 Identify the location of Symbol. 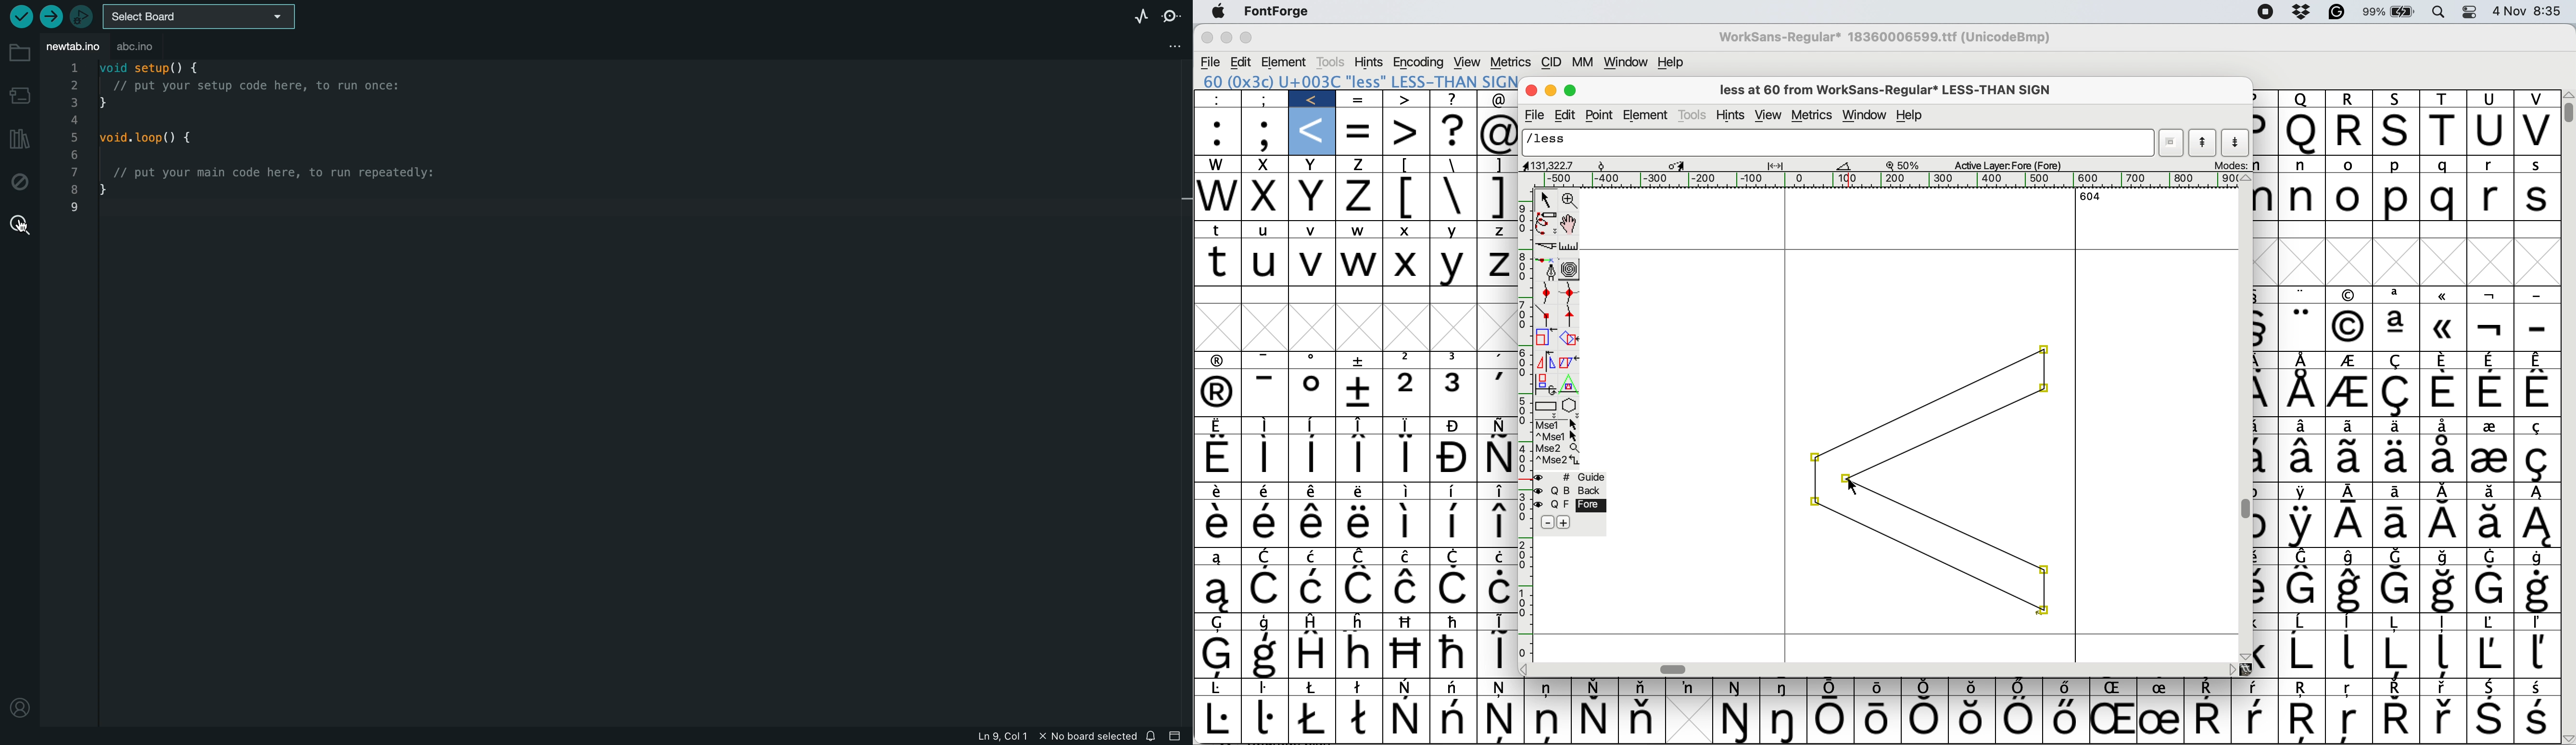
(2398, 425).